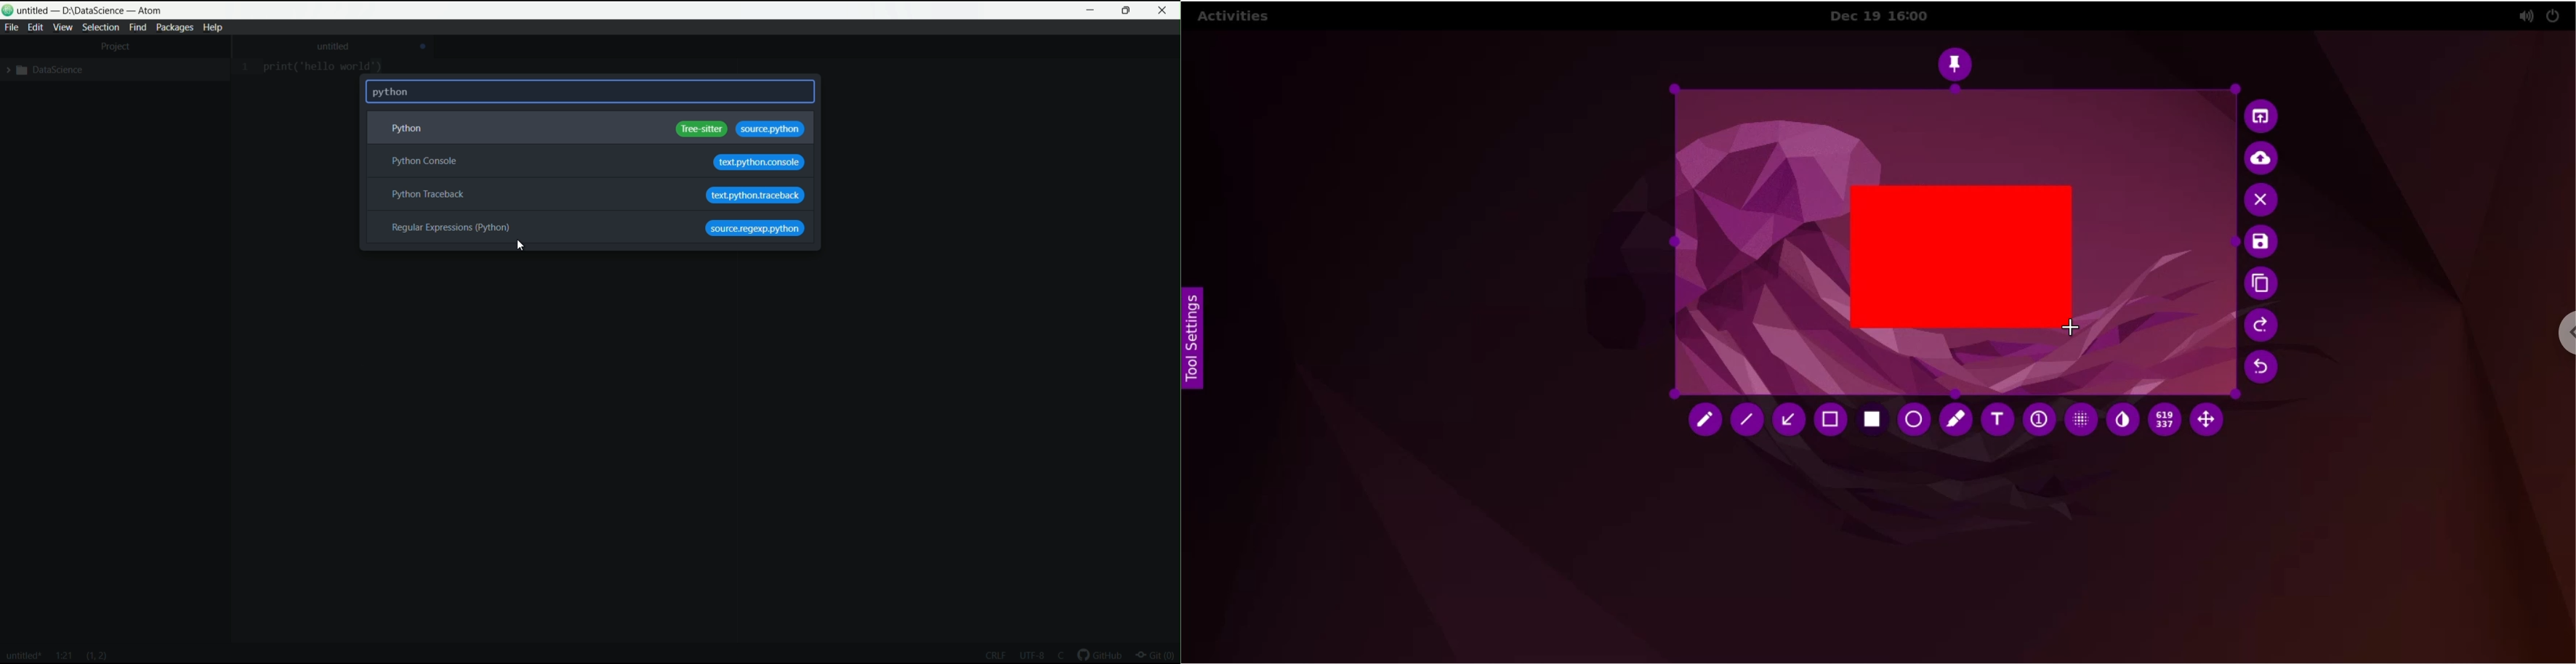 The width and height of the screenshot is (2576, 672). What do you see at coordinates (64, 656) in the screenshot?
I see `line and column` at bounding box center [64, 656].